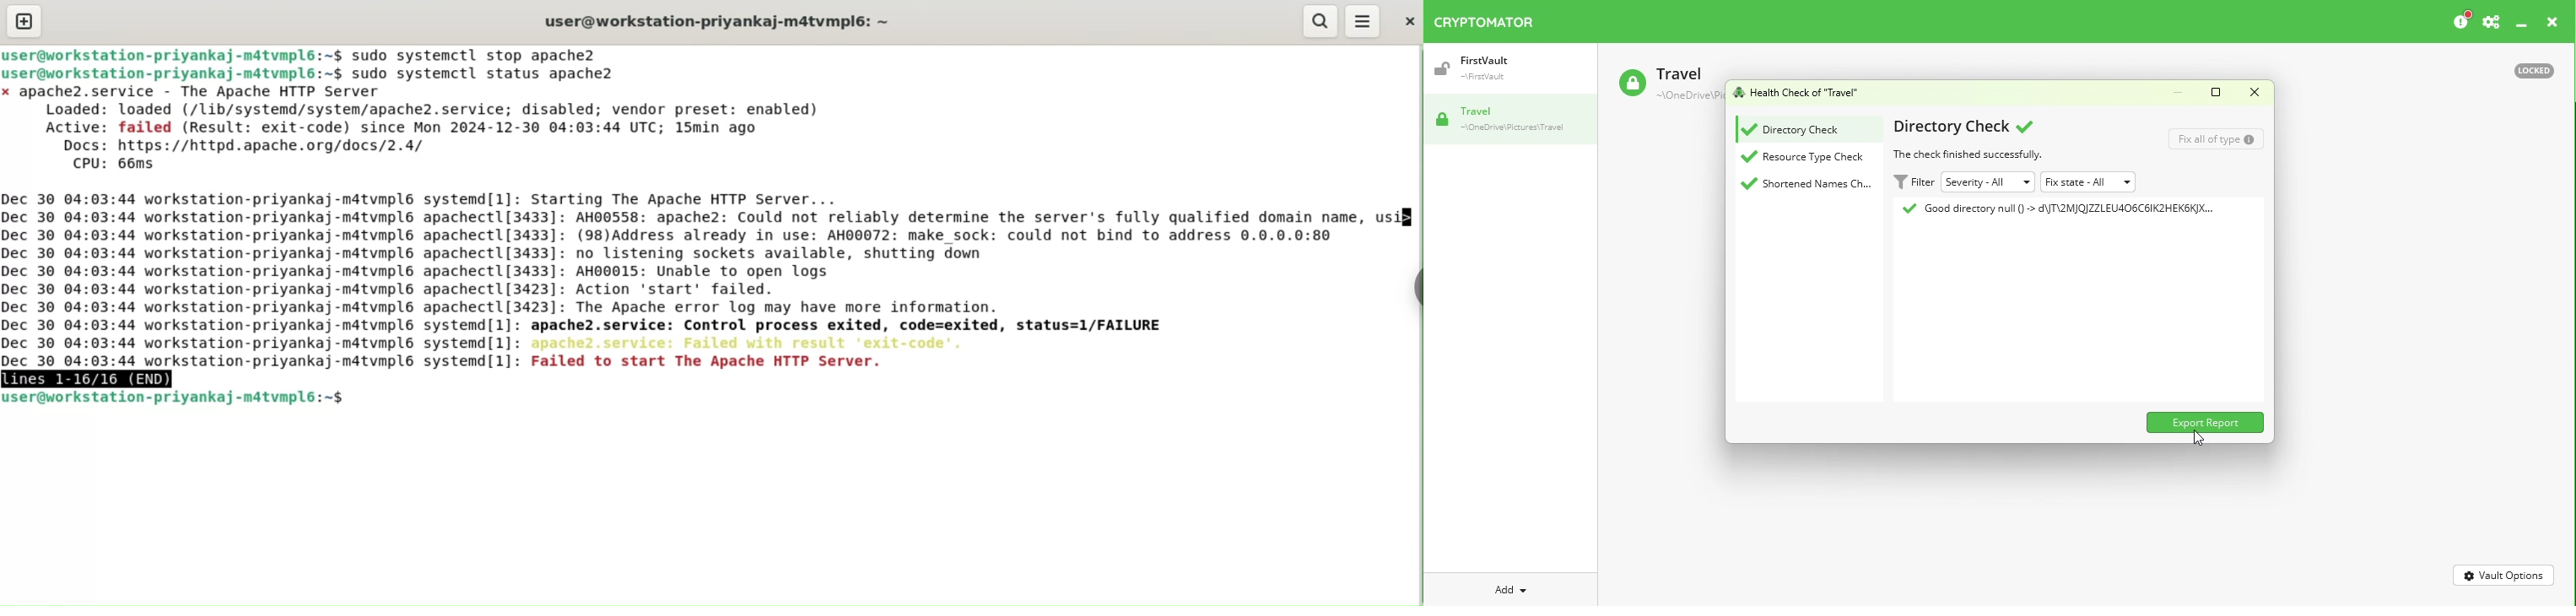 This screenshot has width=2576, height=616. I want to click on user@workstation-priyankaj-m4tvmlp6:~$, so click(174, 75).